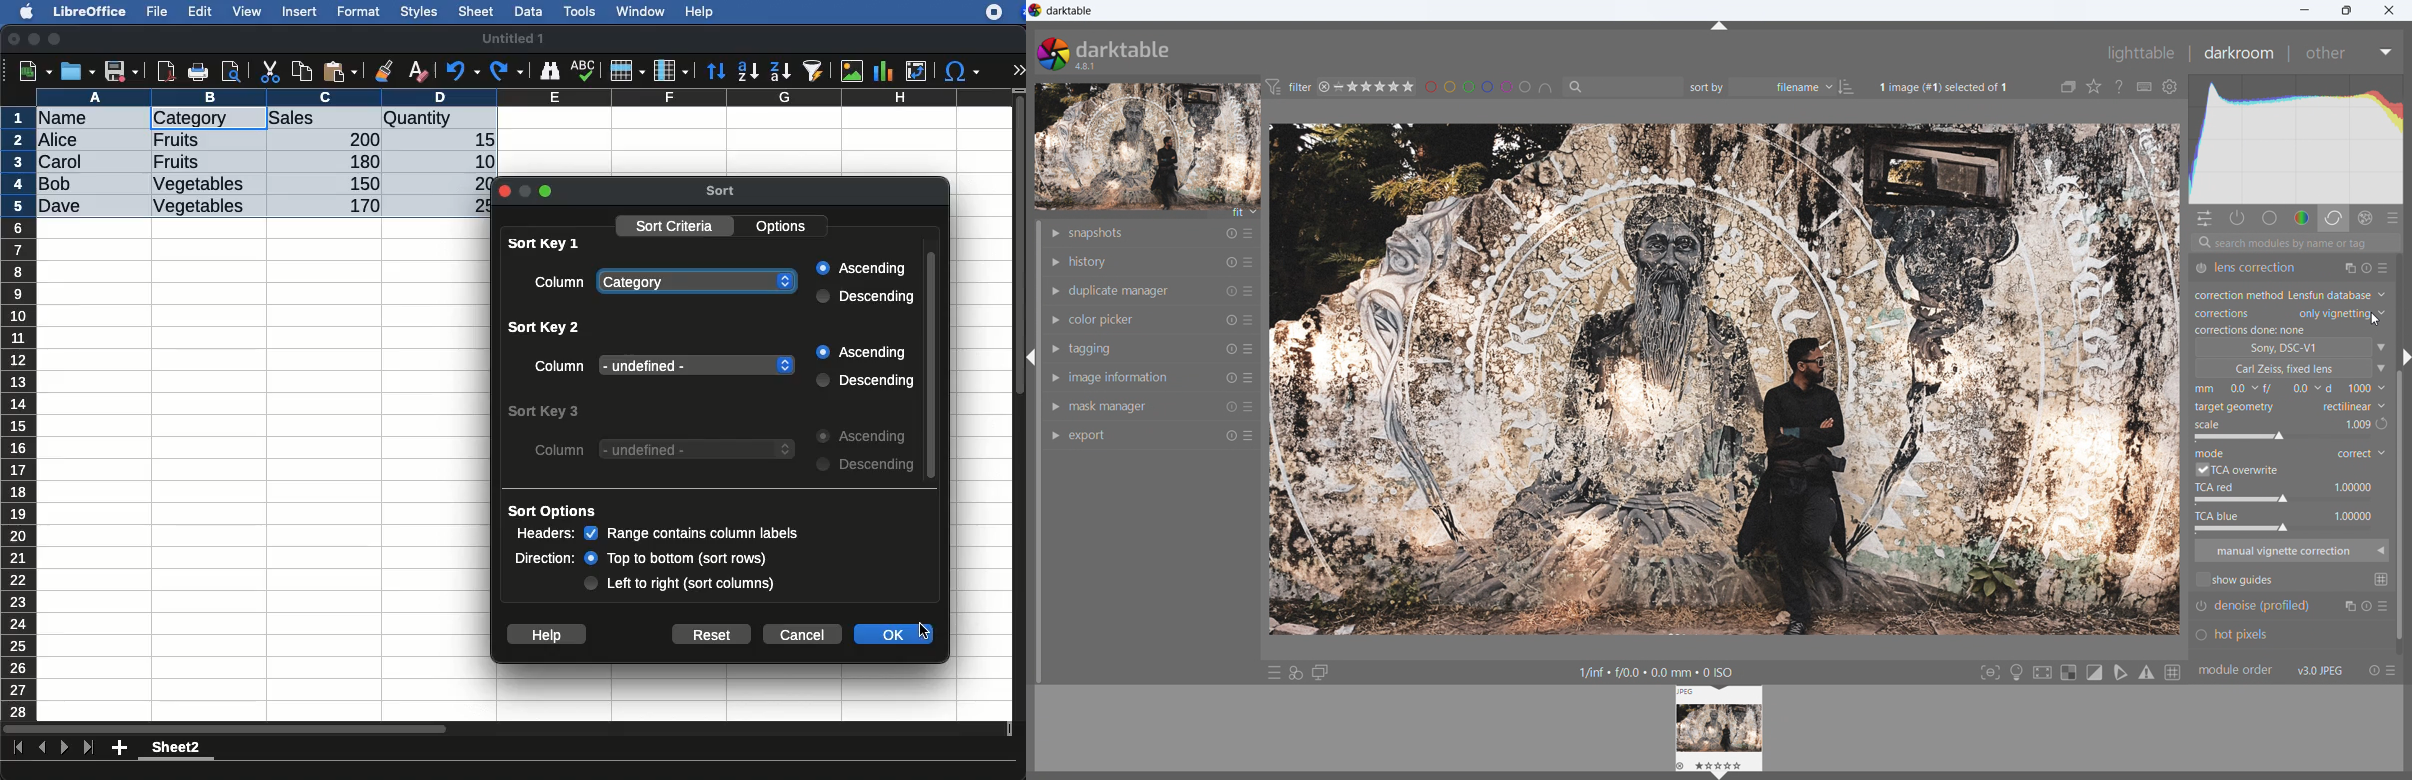 The image size is (2436, 784). What do you see at coordinates (198, 207) in the screenshot?
I see `Vegetables` at bounding box center [198, 207].